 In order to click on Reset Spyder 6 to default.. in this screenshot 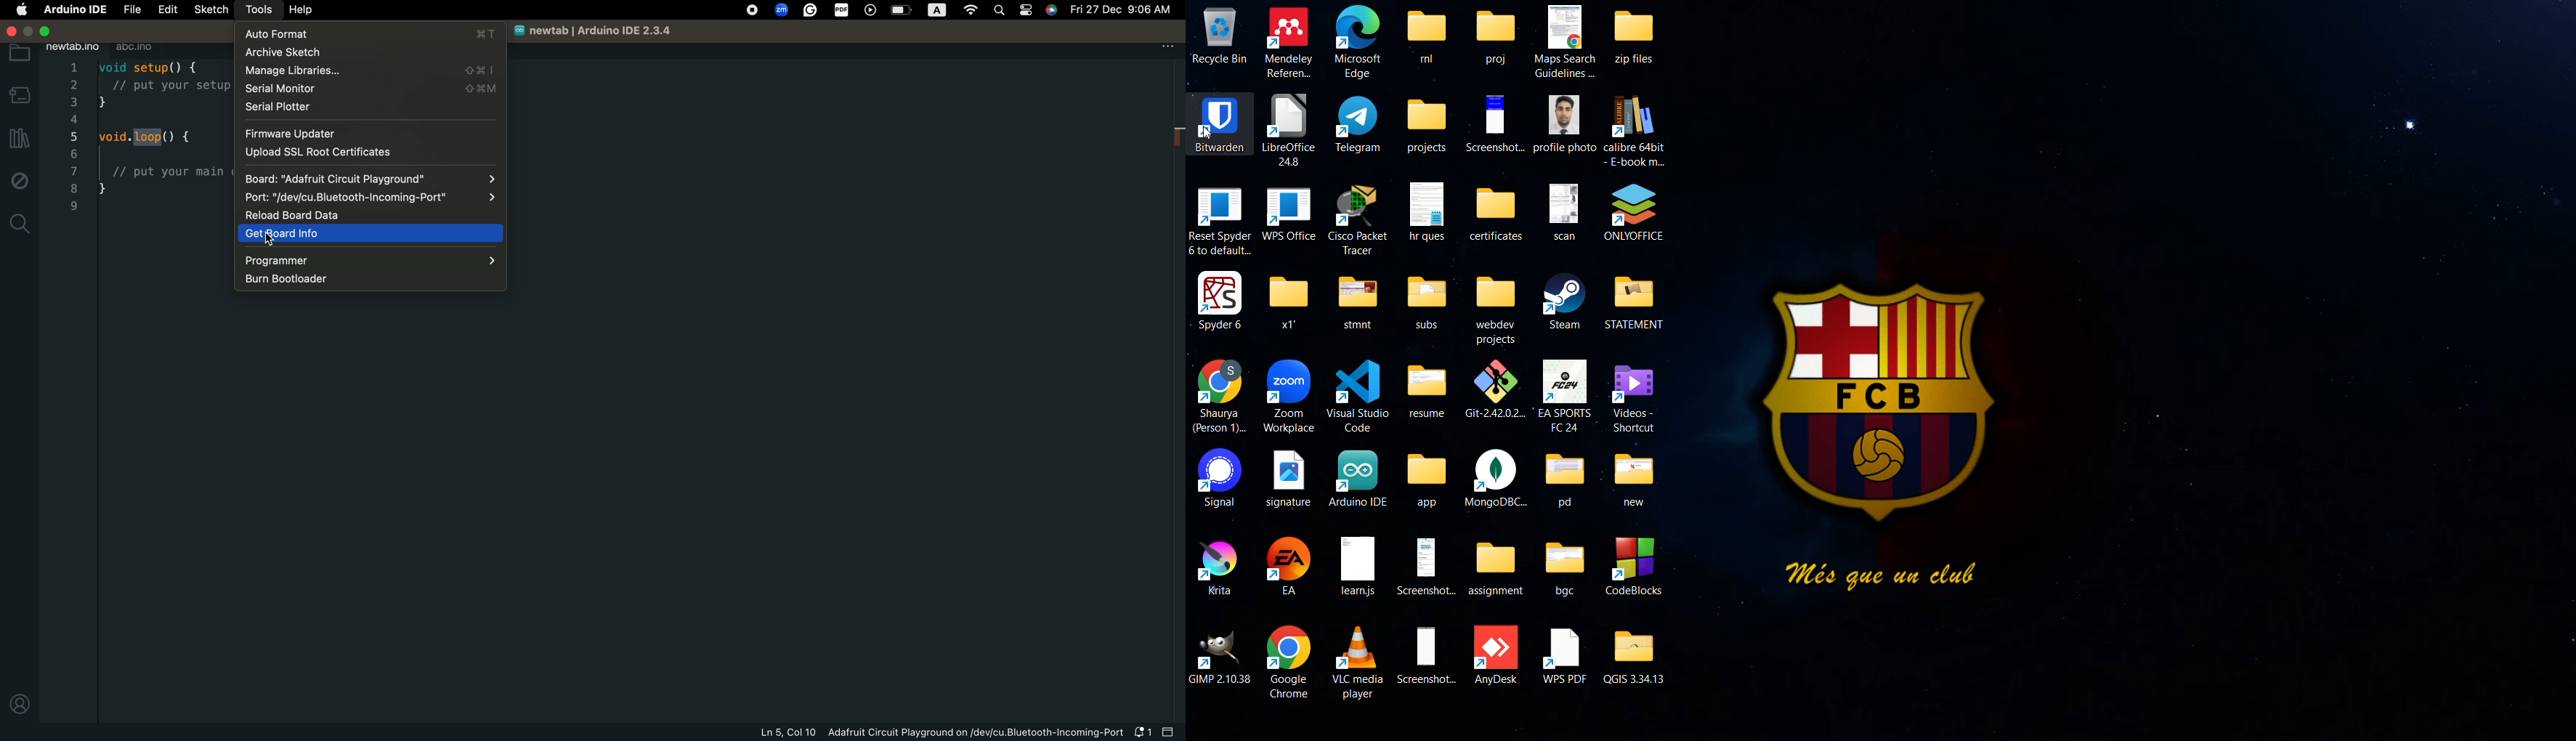, I will do `click(1220, 221)`.